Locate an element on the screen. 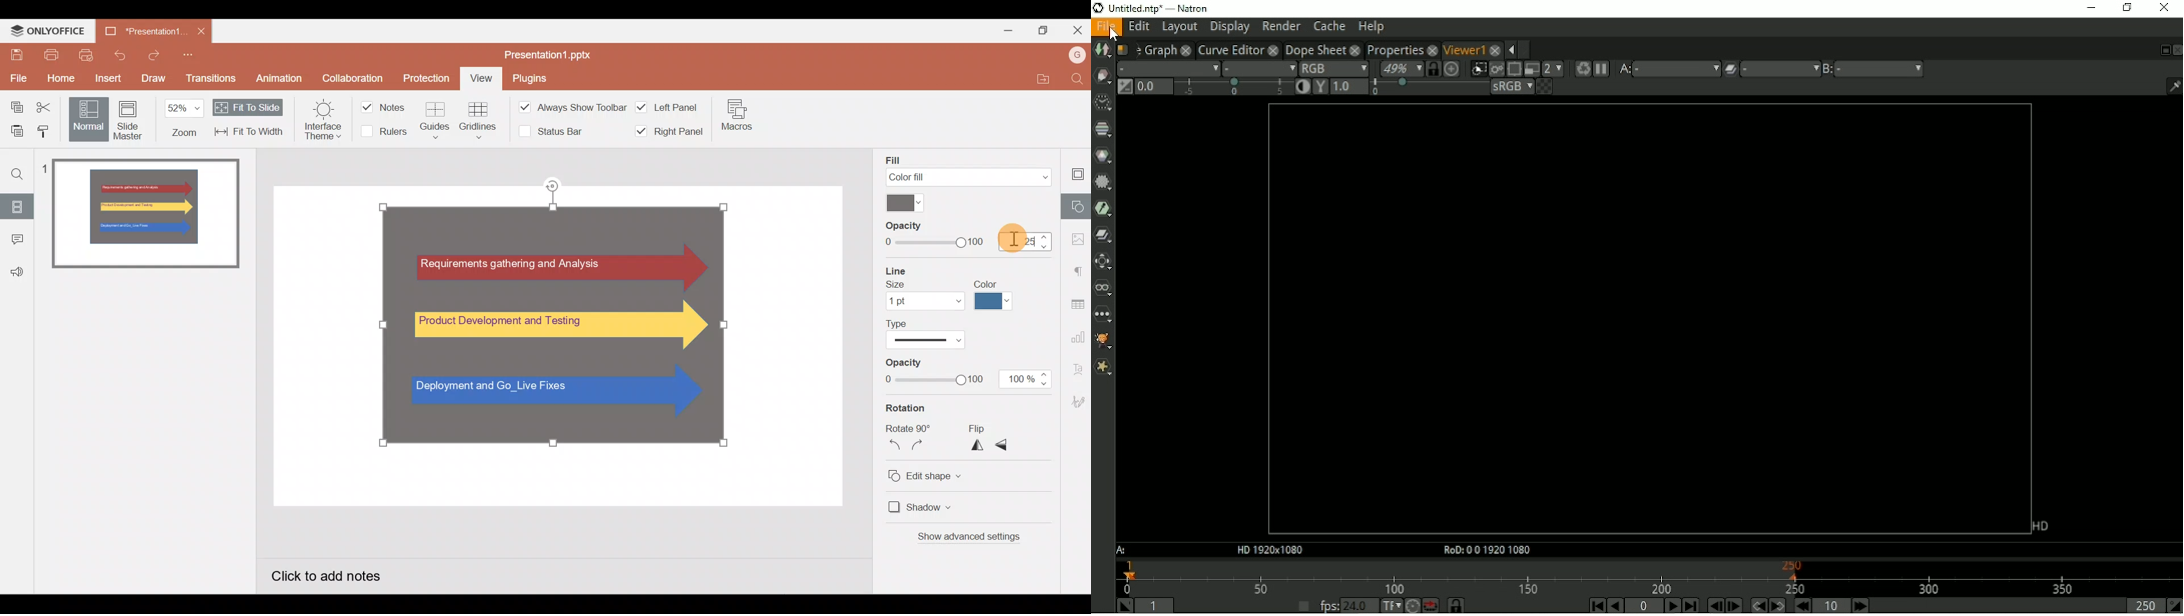 The height and width of the screenshot is (616, 2184). Frame increment is located at coordinates (1833, 605).